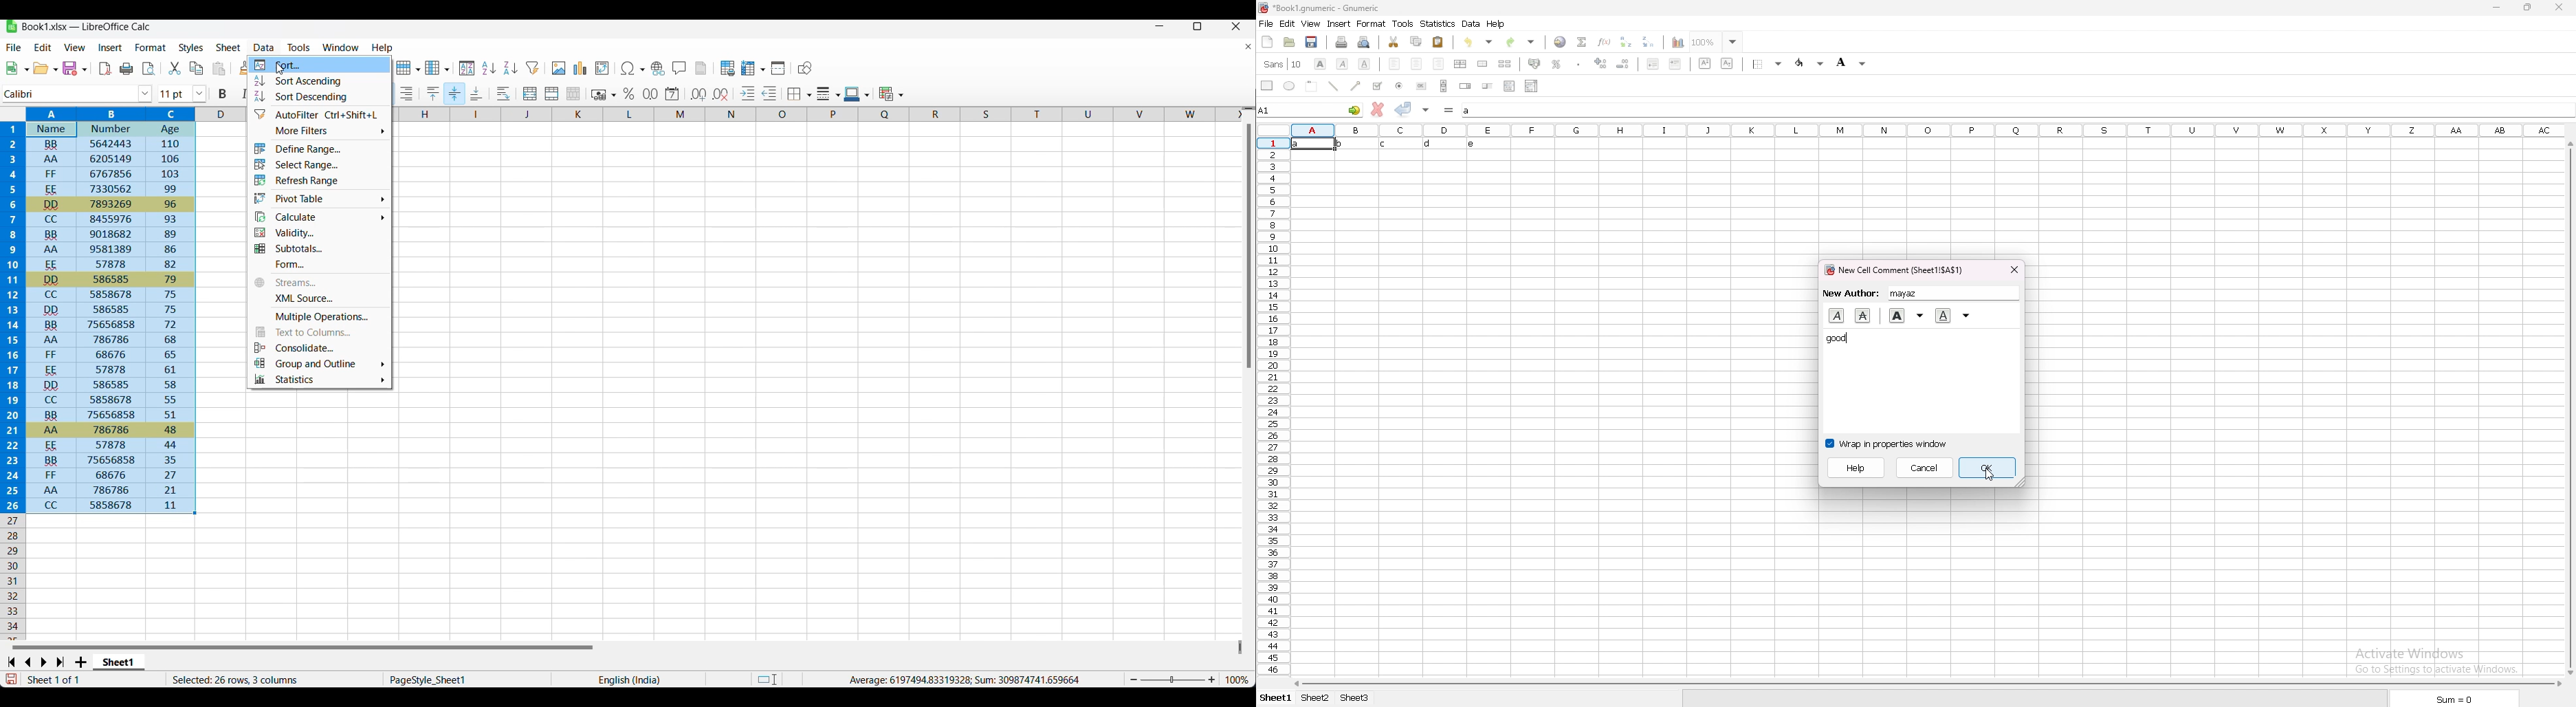  I want to click on Calculate options, so click(319, 217).